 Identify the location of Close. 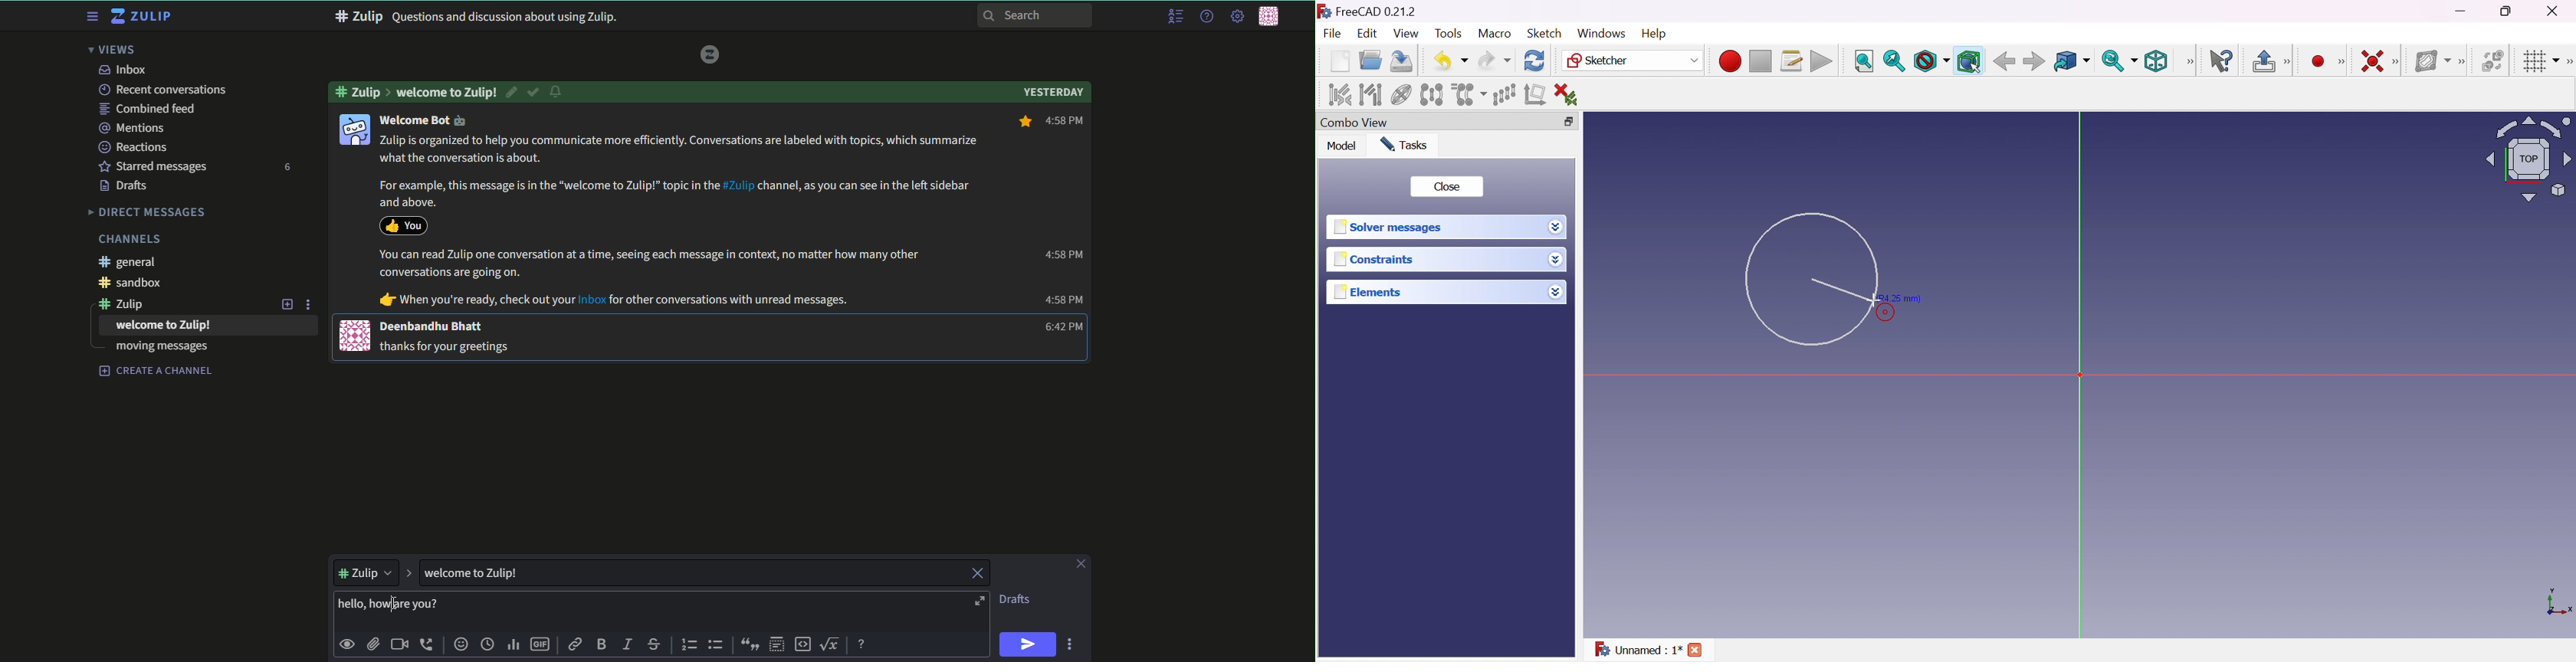
(1696, 649).